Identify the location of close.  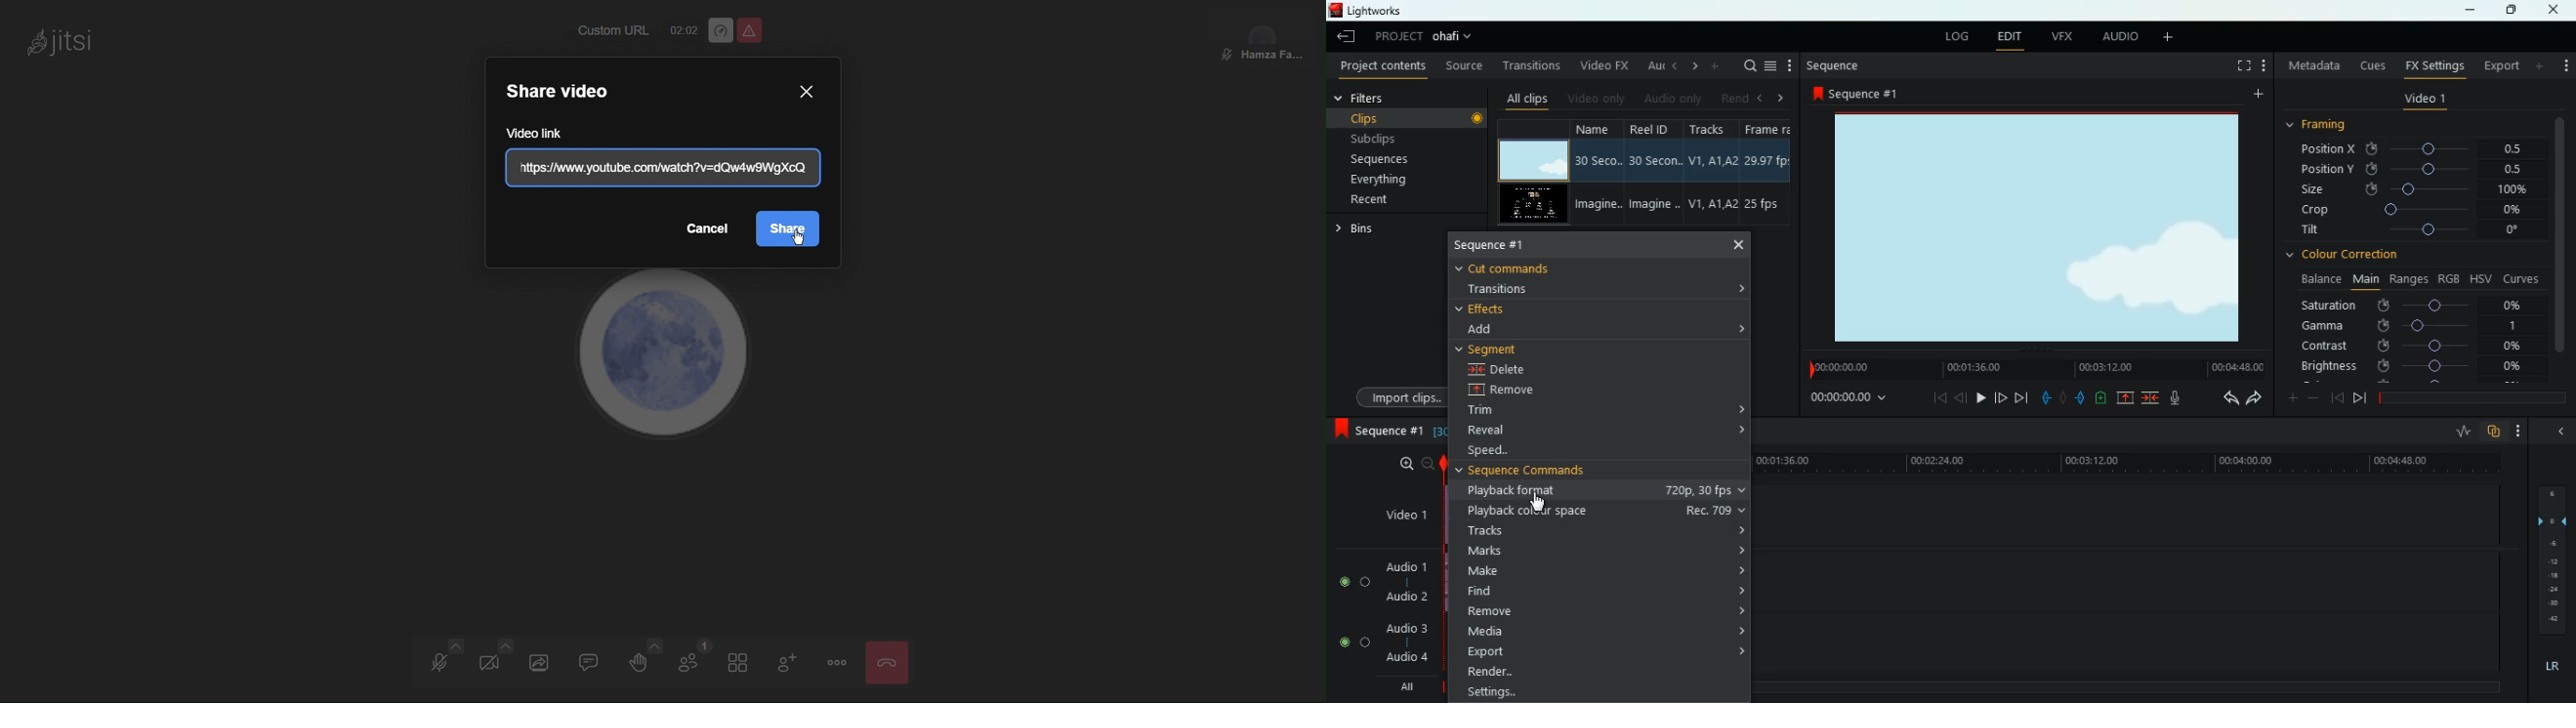
(1738, 246).